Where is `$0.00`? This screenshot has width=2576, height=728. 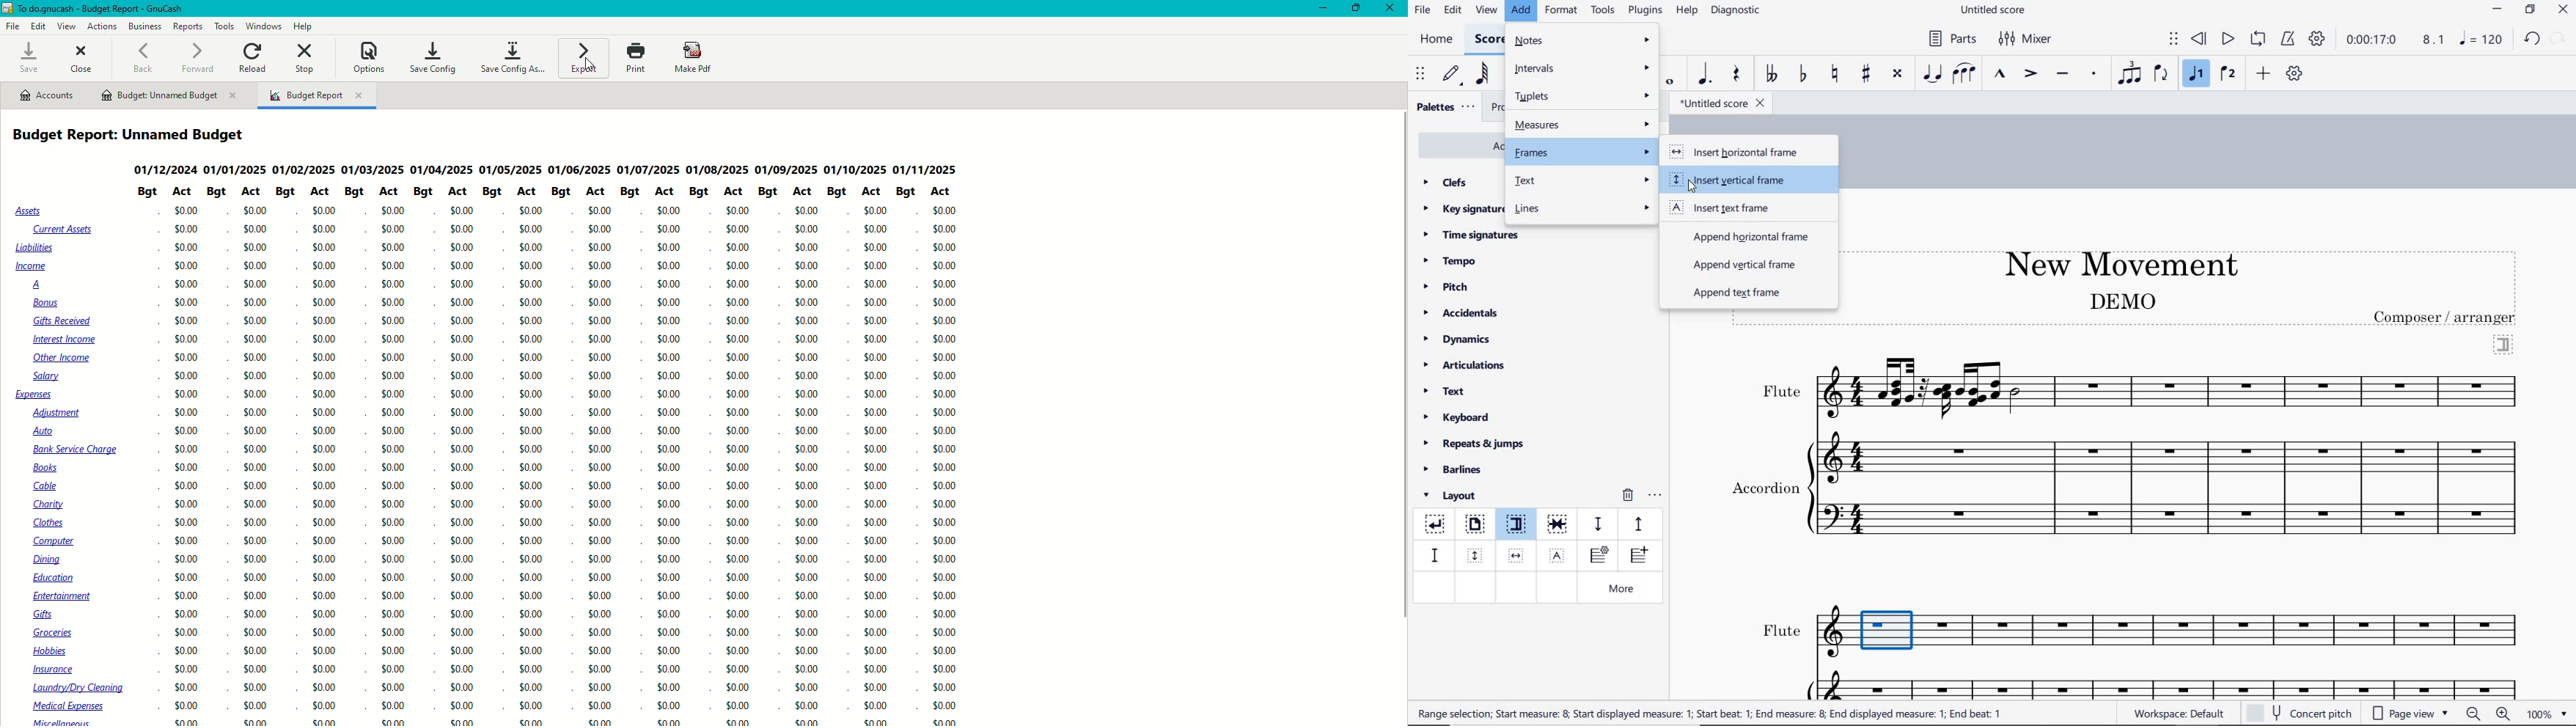
$0.00 is located at coordinates (461, 265).